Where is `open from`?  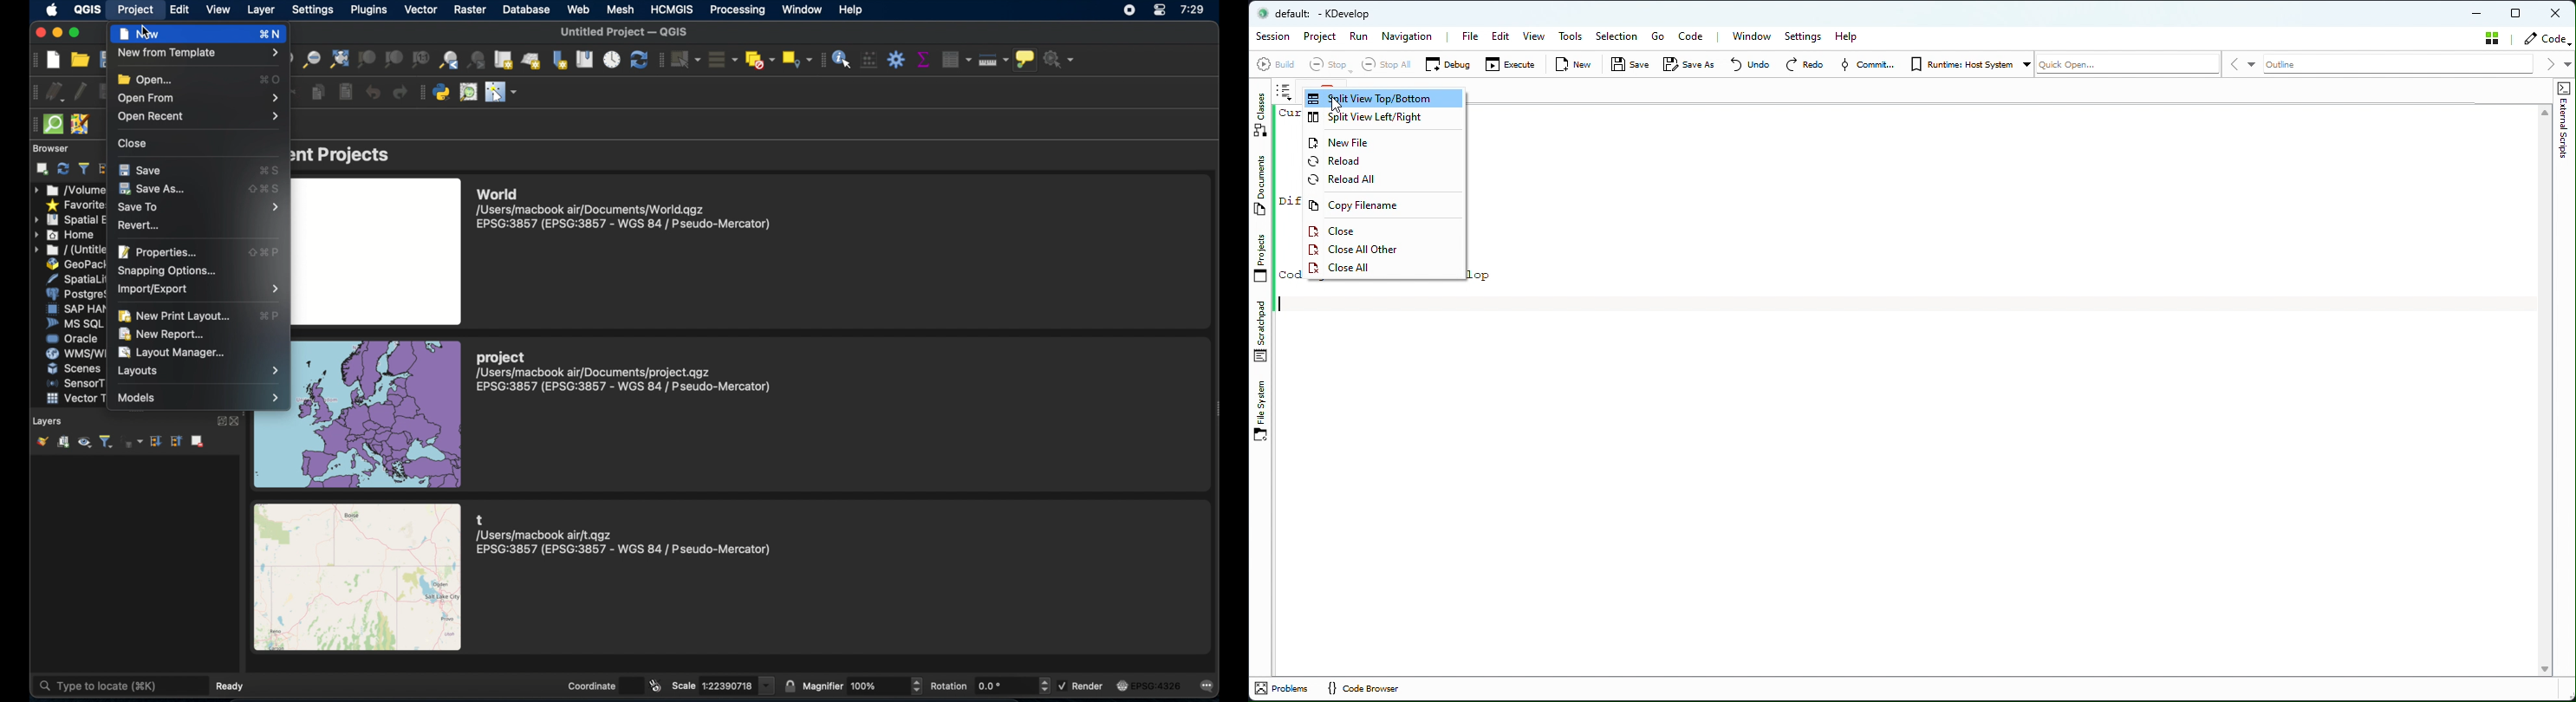 open from is located at coordinates (198, 98).